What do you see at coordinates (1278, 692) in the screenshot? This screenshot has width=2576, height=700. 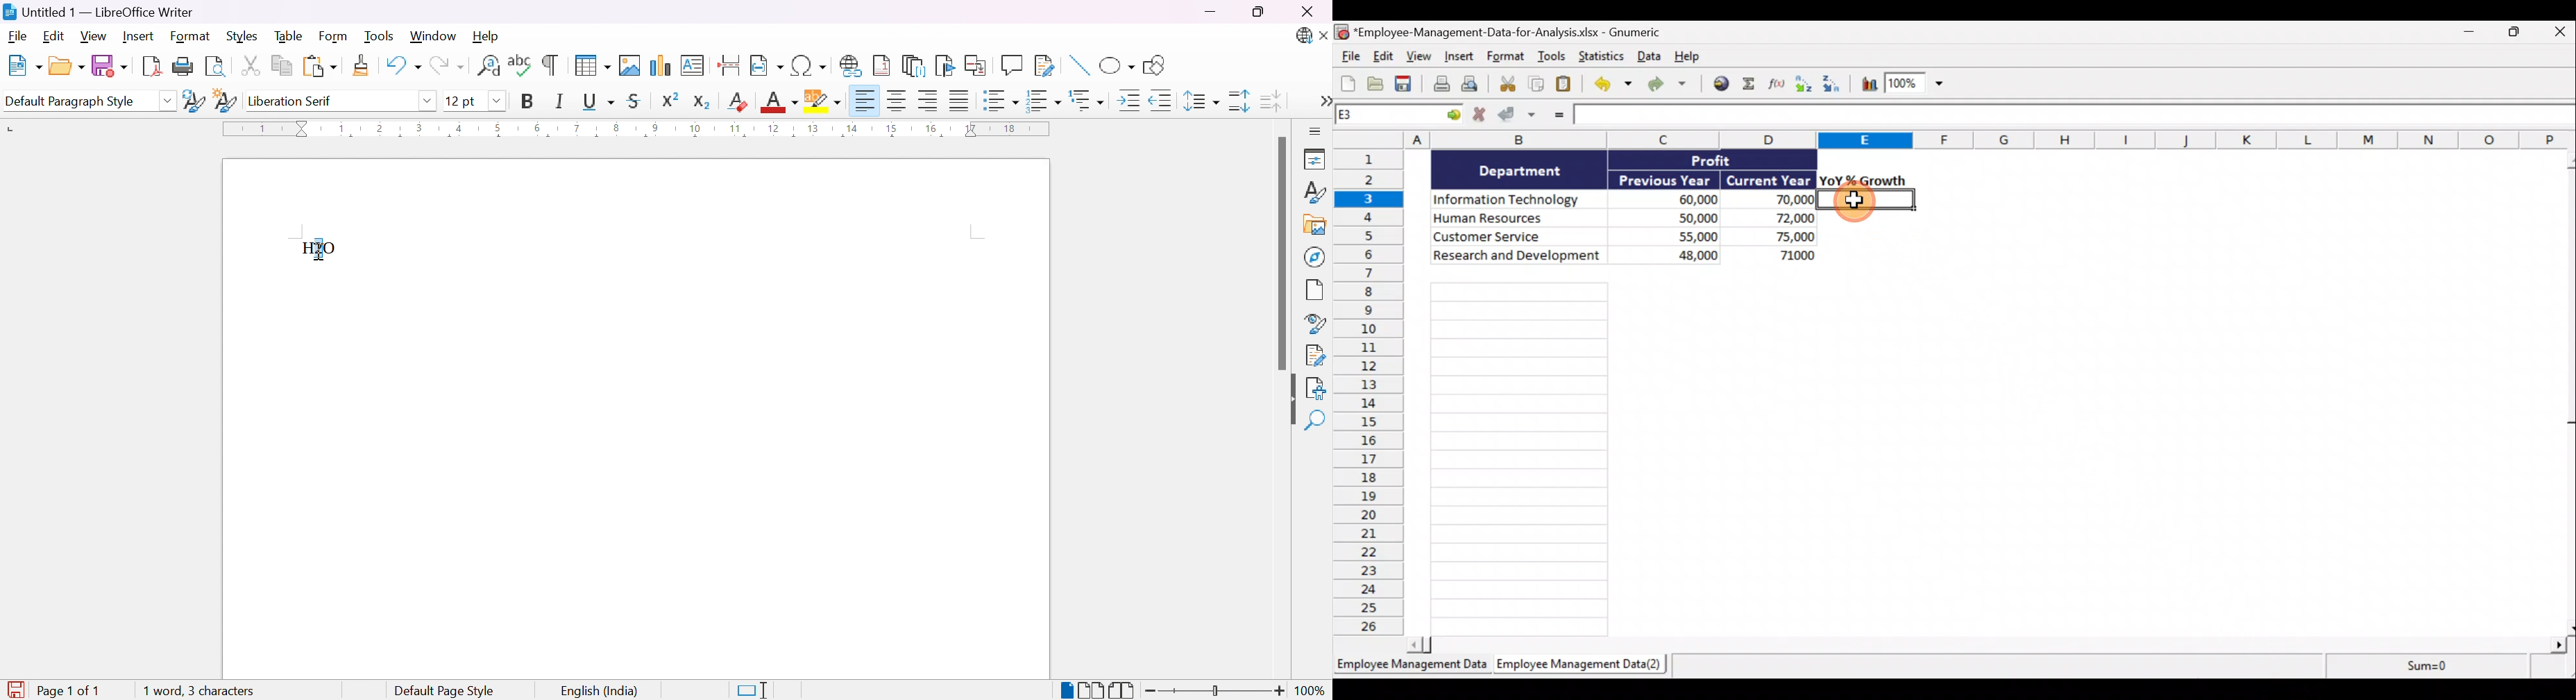 I see `Zoom in` at bounding box center [1278, 692].